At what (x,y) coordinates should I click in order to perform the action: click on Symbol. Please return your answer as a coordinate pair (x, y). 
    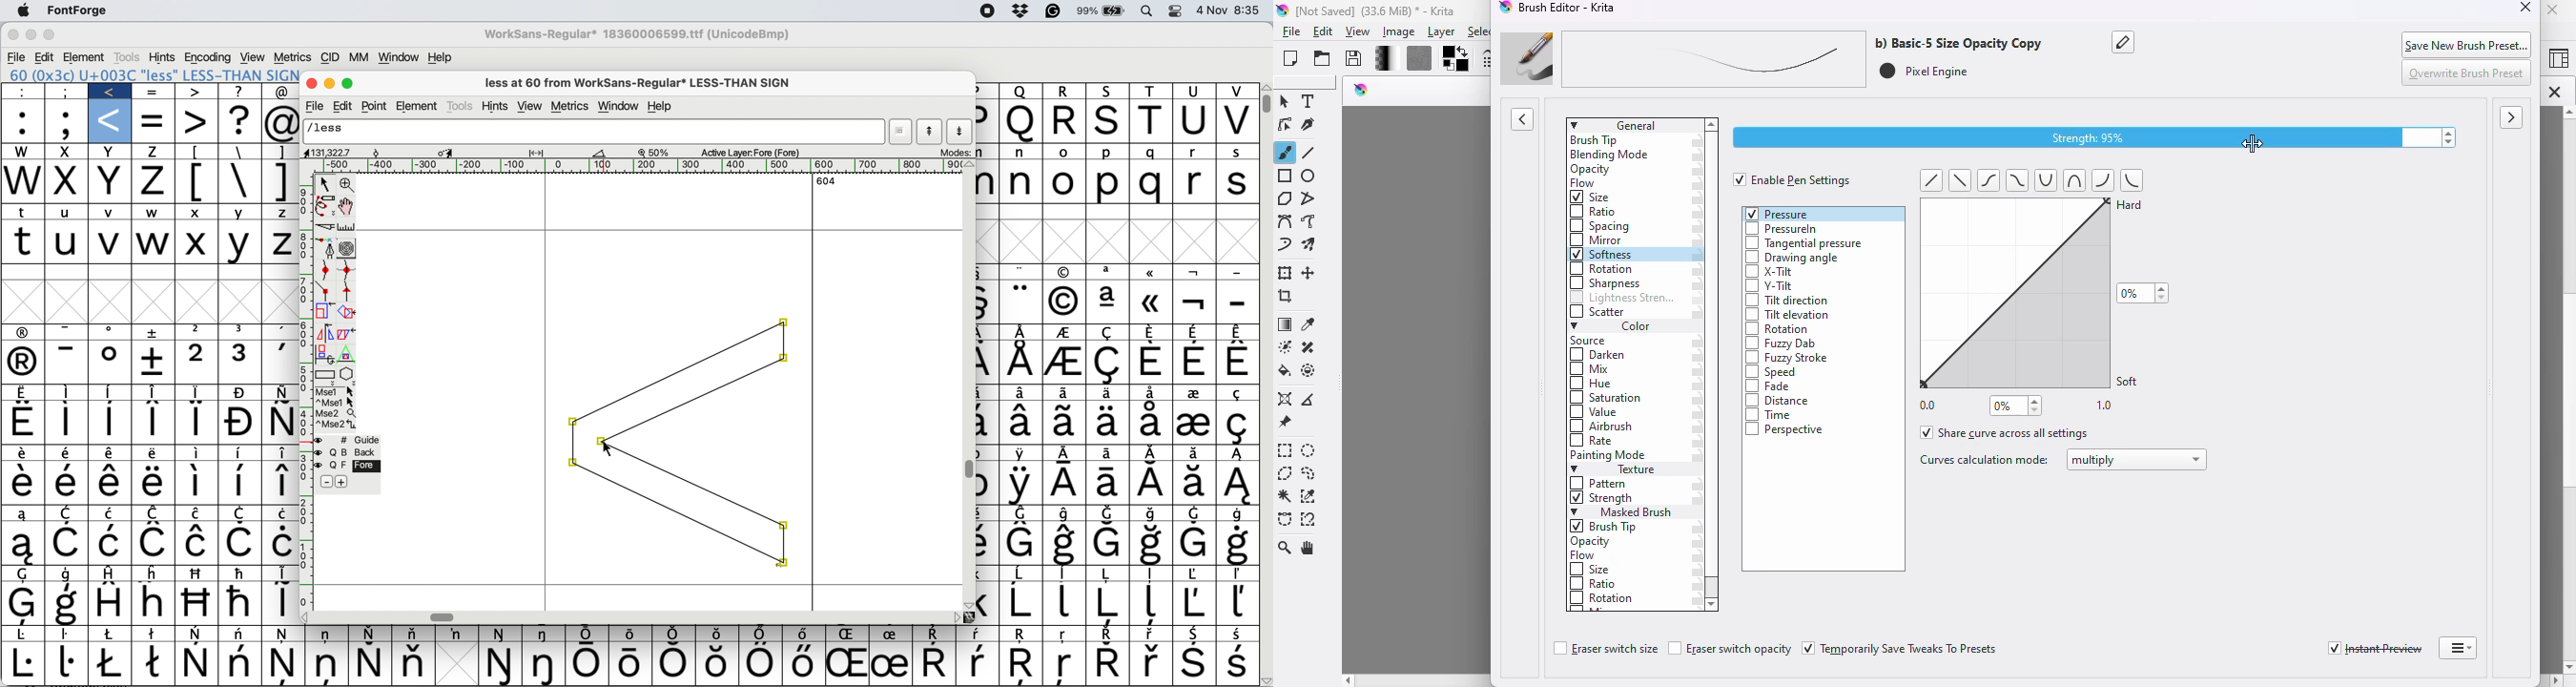
    Looking at the image, I should click on (1195, 514).